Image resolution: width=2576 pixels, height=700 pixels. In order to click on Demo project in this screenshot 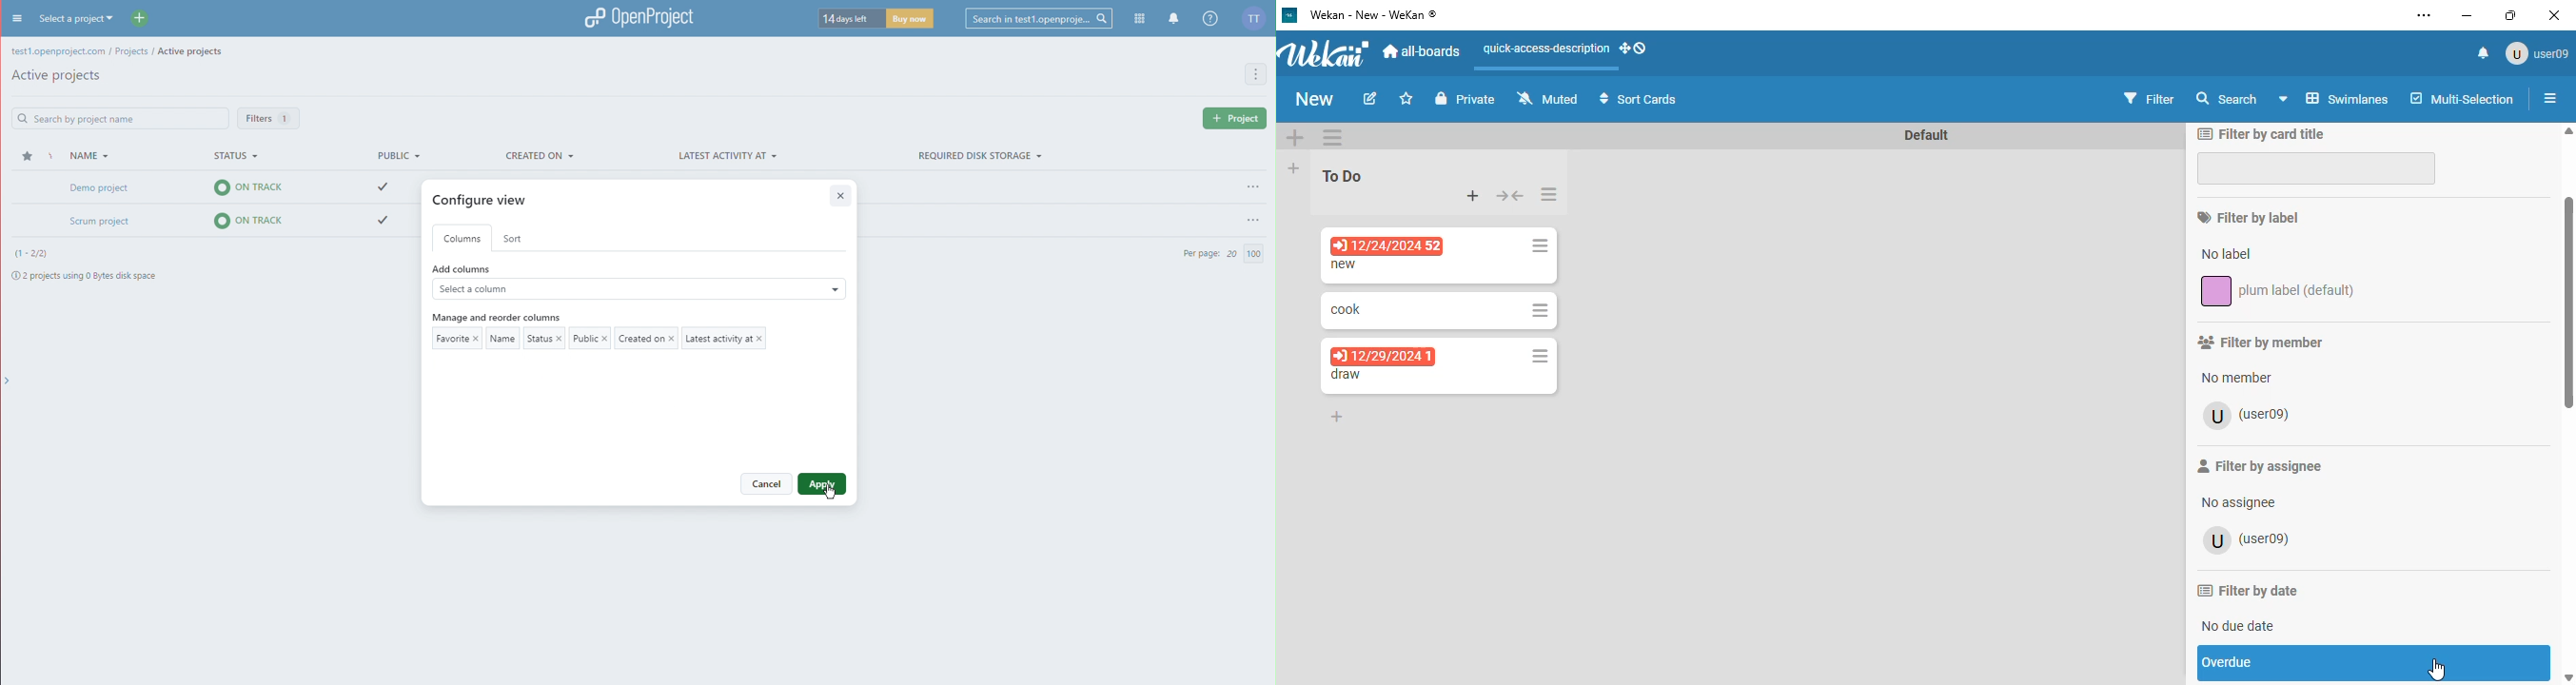, I will do `click(232, 188)`.